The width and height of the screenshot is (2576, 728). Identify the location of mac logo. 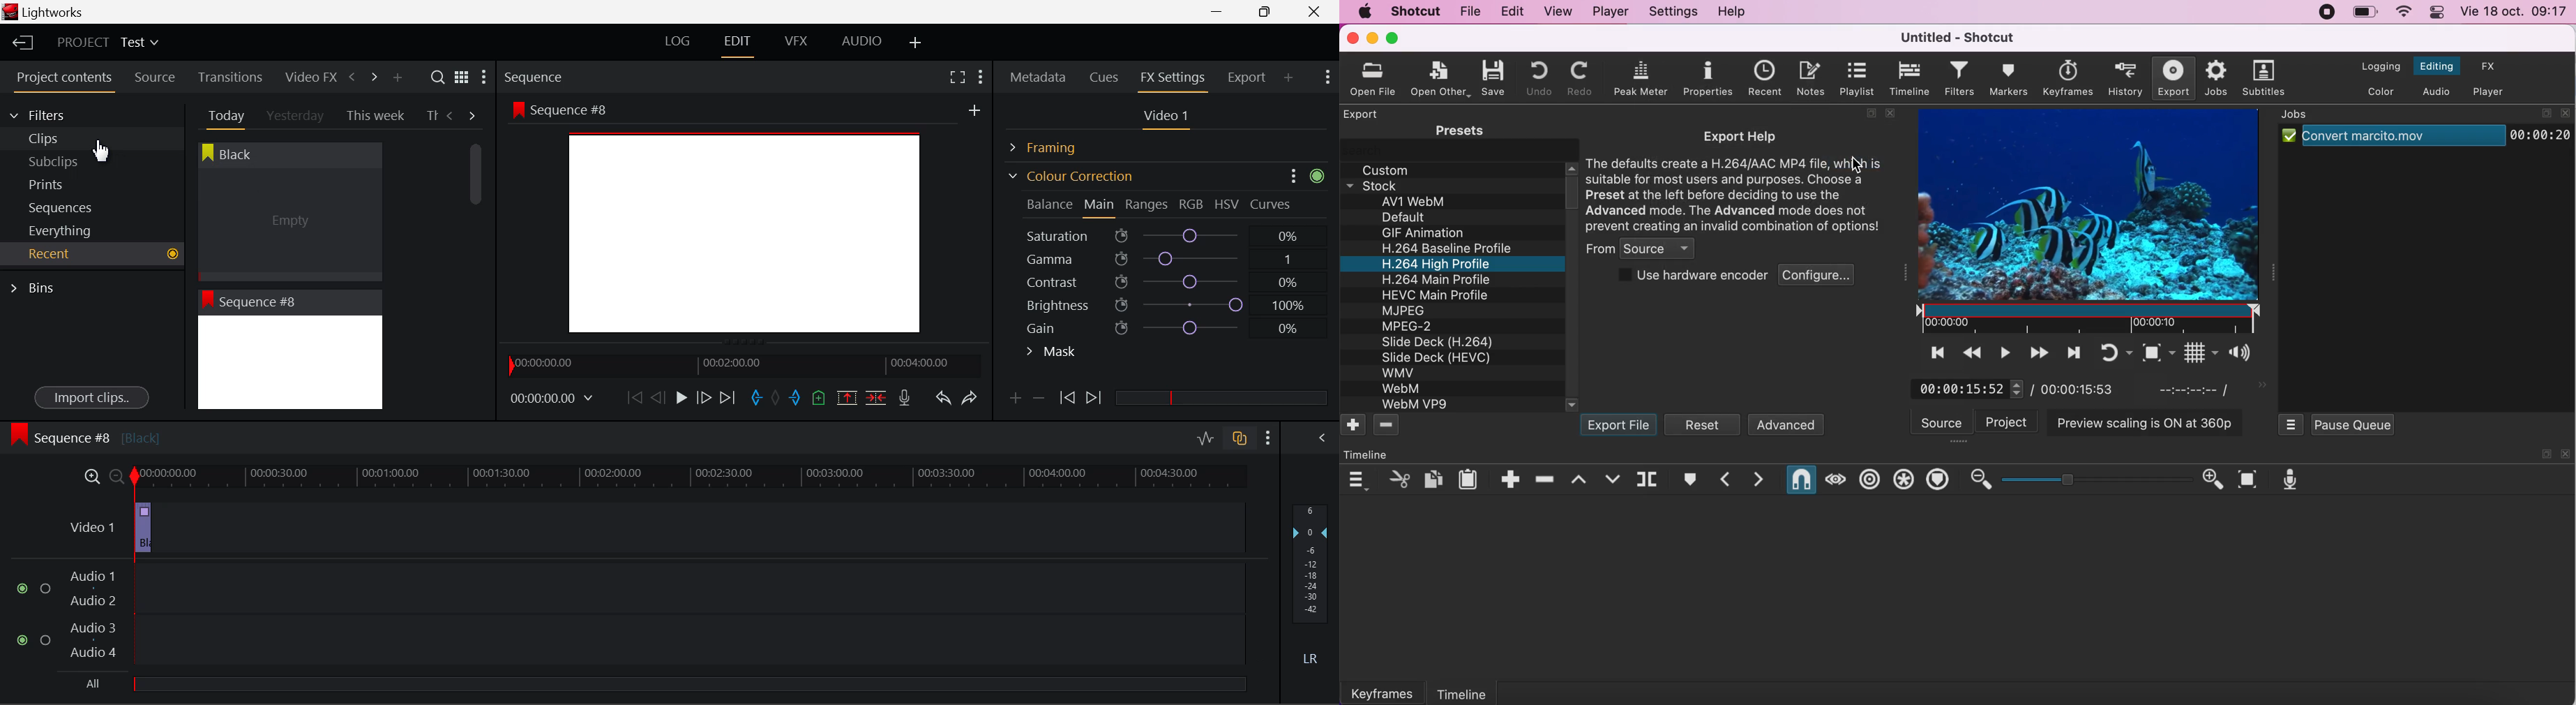
(1362, 11).